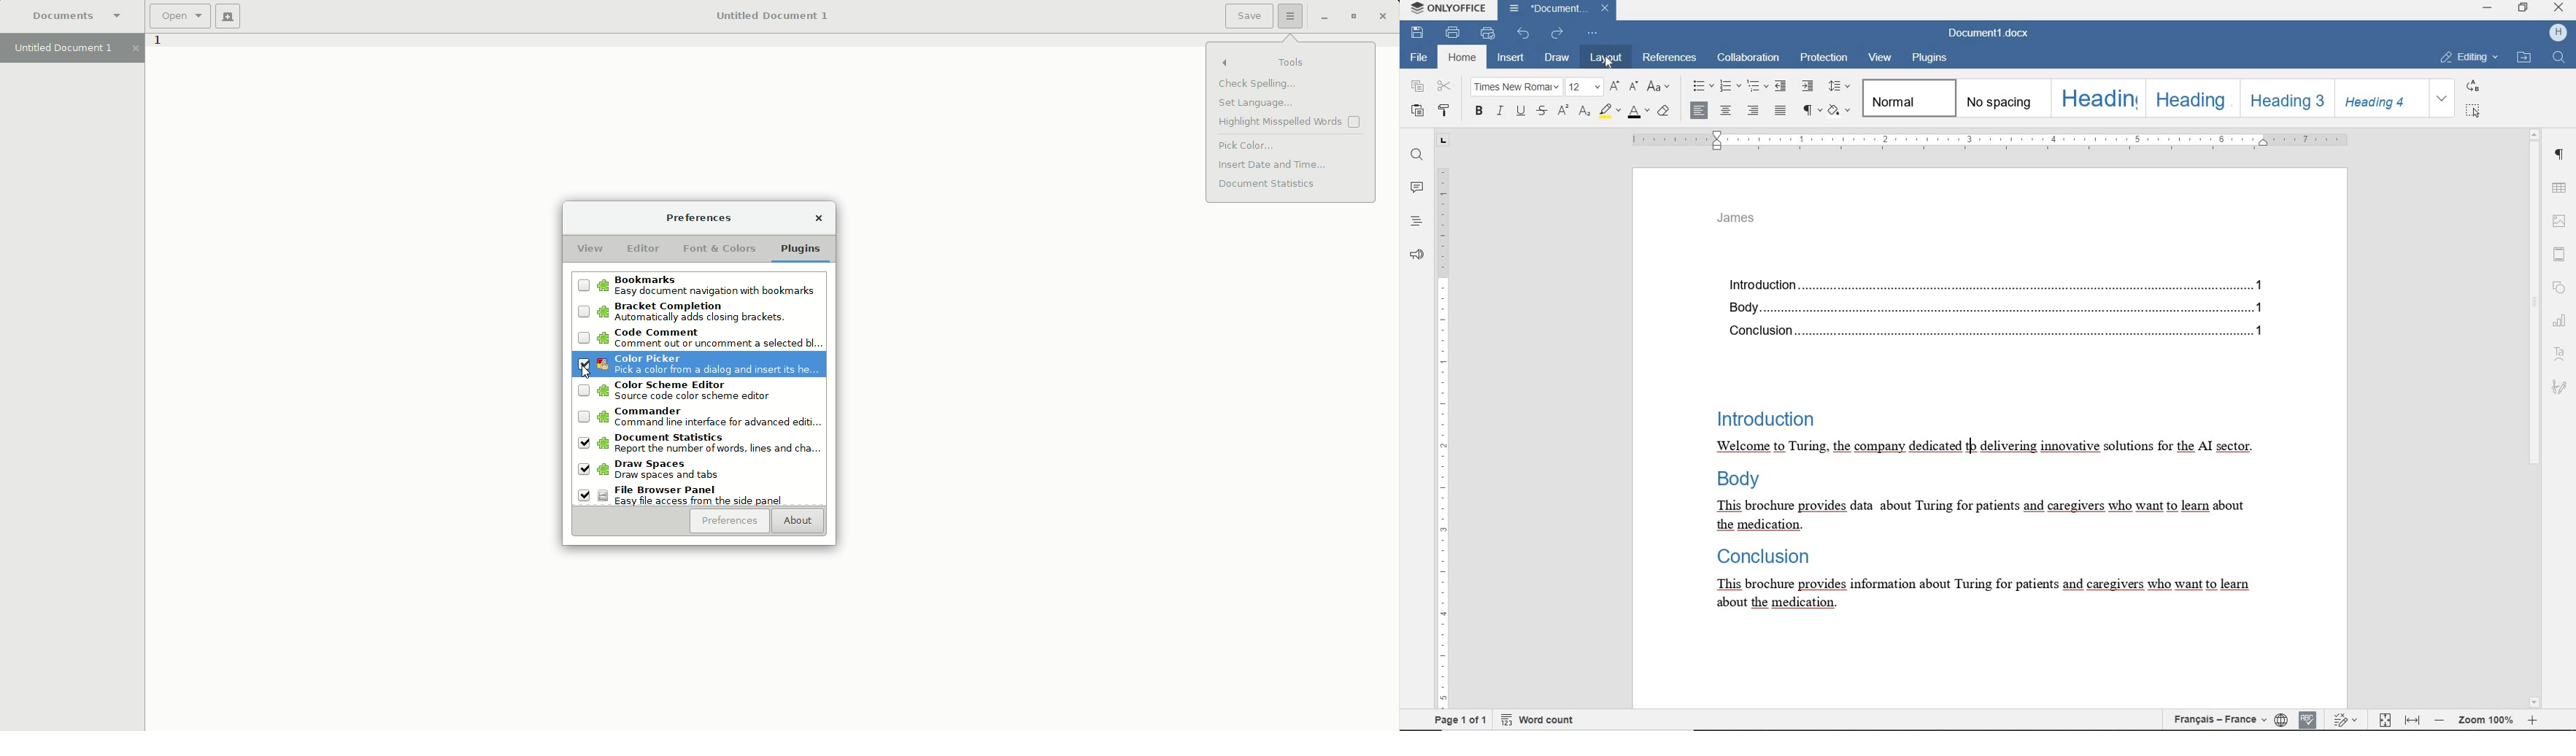 Image resolution: width=2576 pixels, height=756 pixels. What do you see at coordinates (1415, 256) in the screenshot?
I see `feedback & support` at bounding box center [1415, 256].